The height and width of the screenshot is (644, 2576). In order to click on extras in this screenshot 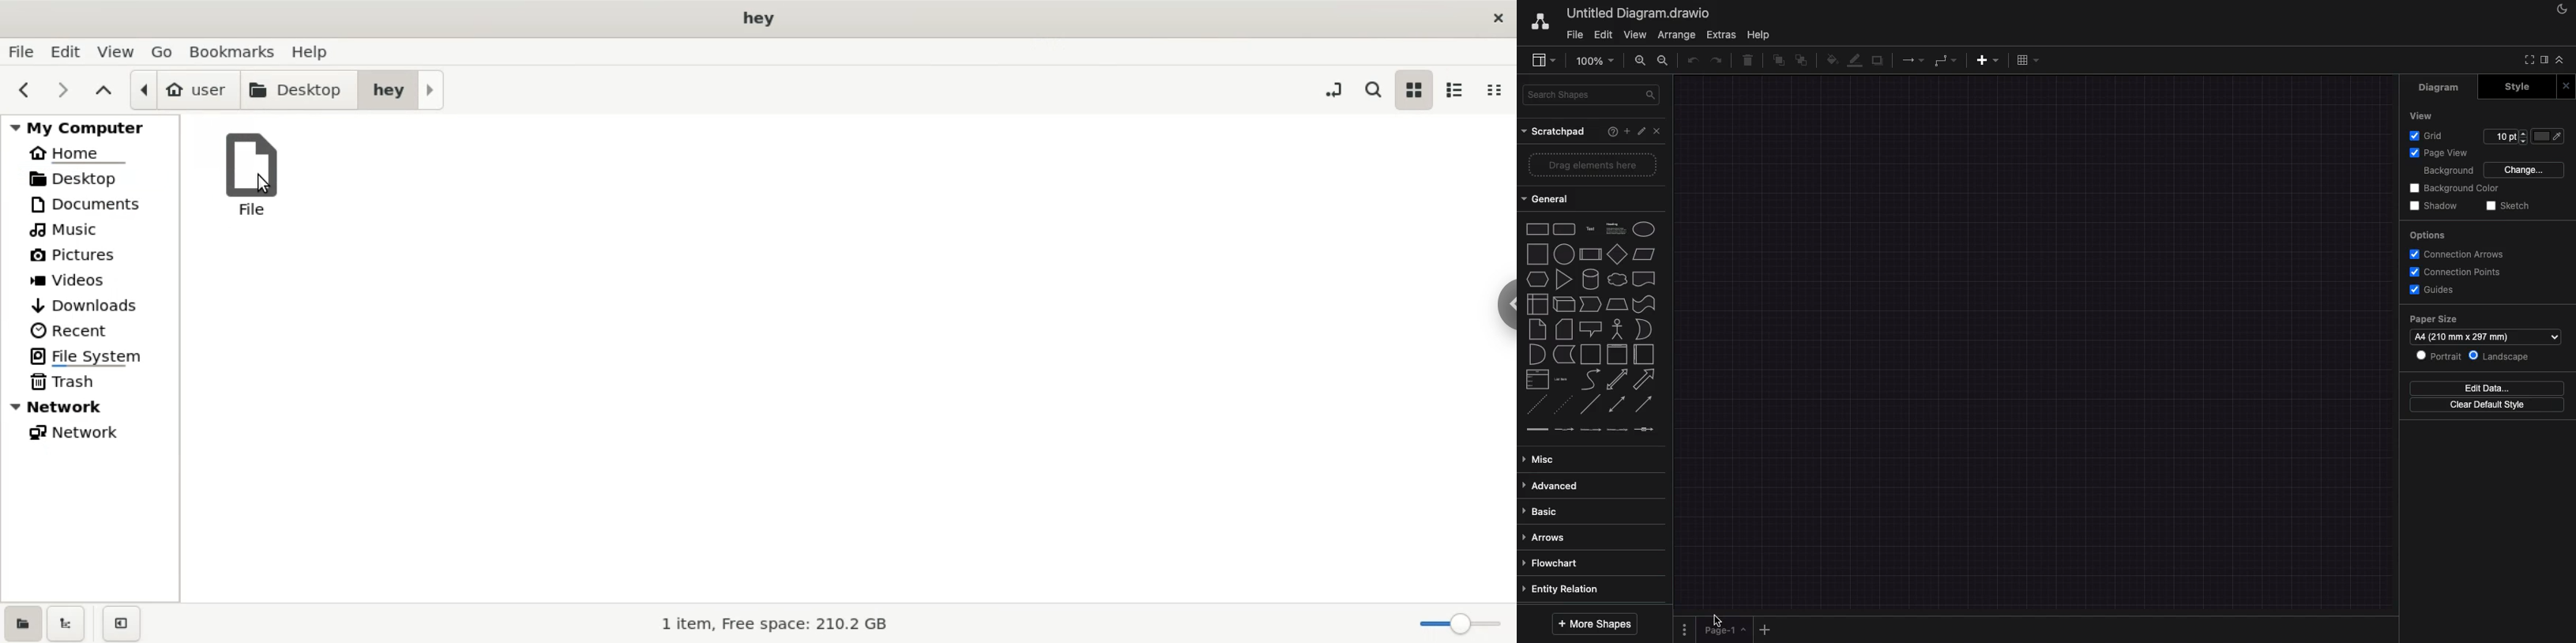, I will do `click(1720, 34)`.